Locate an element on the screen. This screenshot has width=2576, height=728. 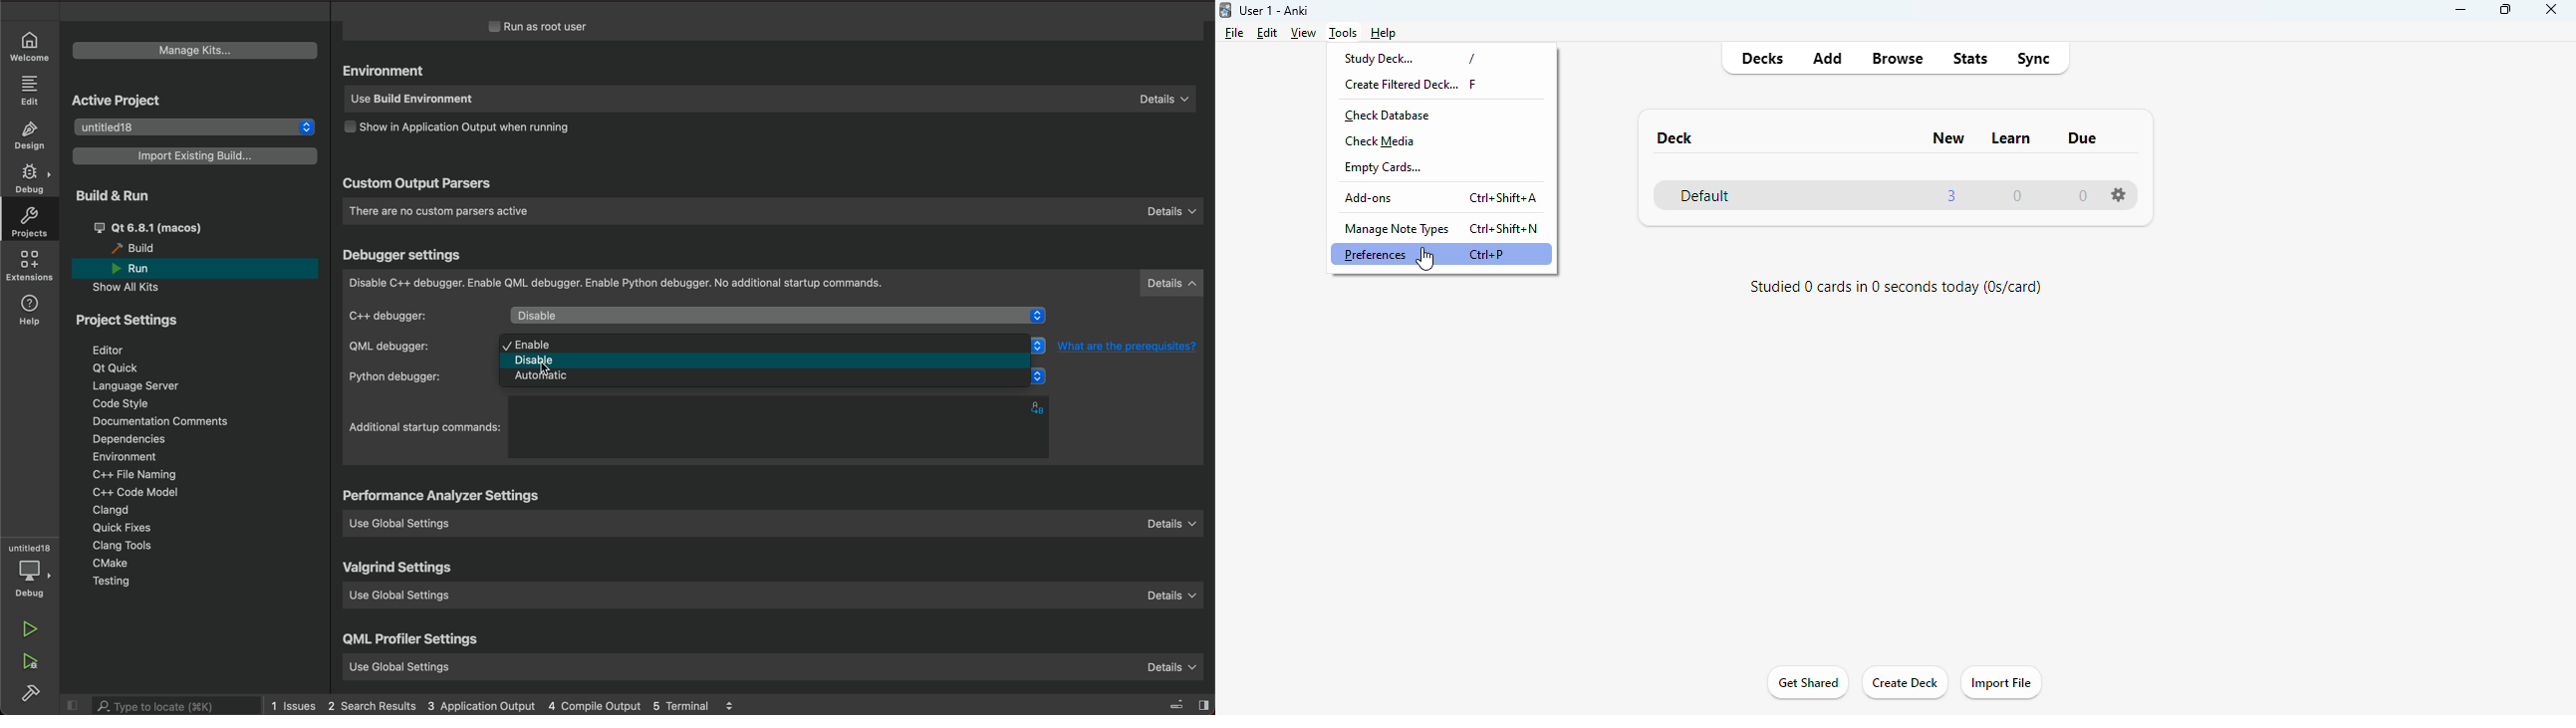
check media is located at coordinates (1379, 141).